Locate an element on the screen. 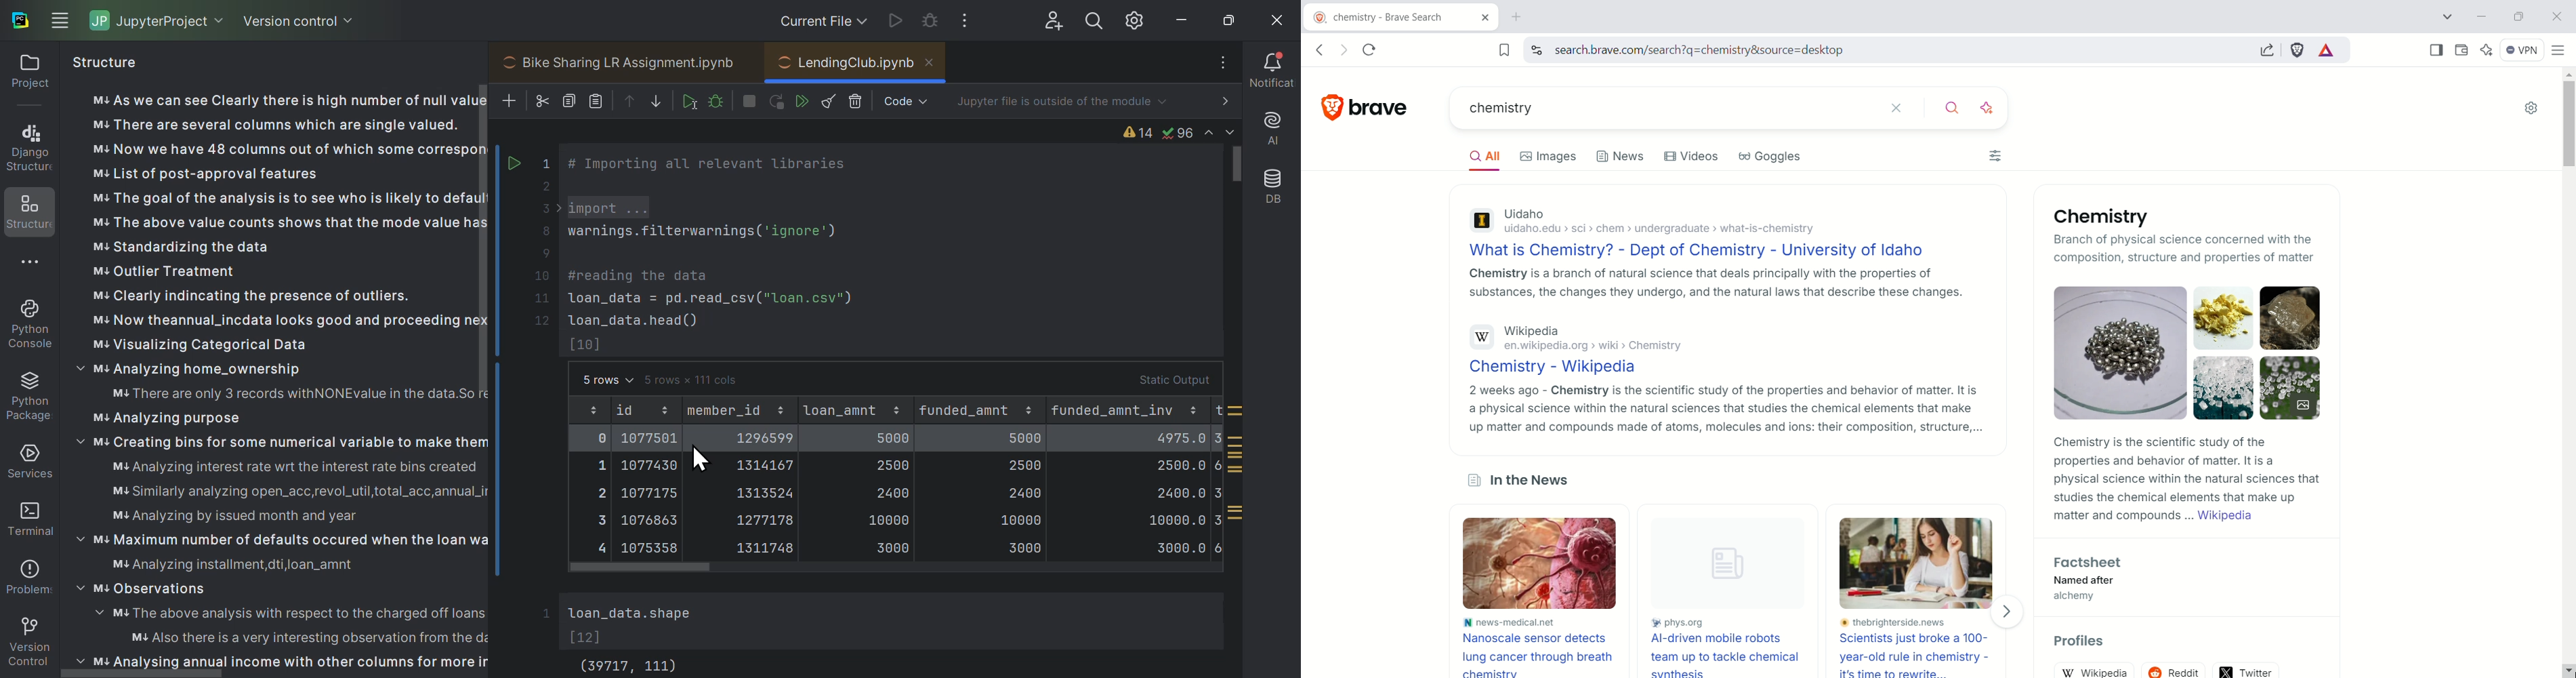 The width and height of the screenshot is (2576, 700). customize and control Brave is located at coordinates (2559, 49).